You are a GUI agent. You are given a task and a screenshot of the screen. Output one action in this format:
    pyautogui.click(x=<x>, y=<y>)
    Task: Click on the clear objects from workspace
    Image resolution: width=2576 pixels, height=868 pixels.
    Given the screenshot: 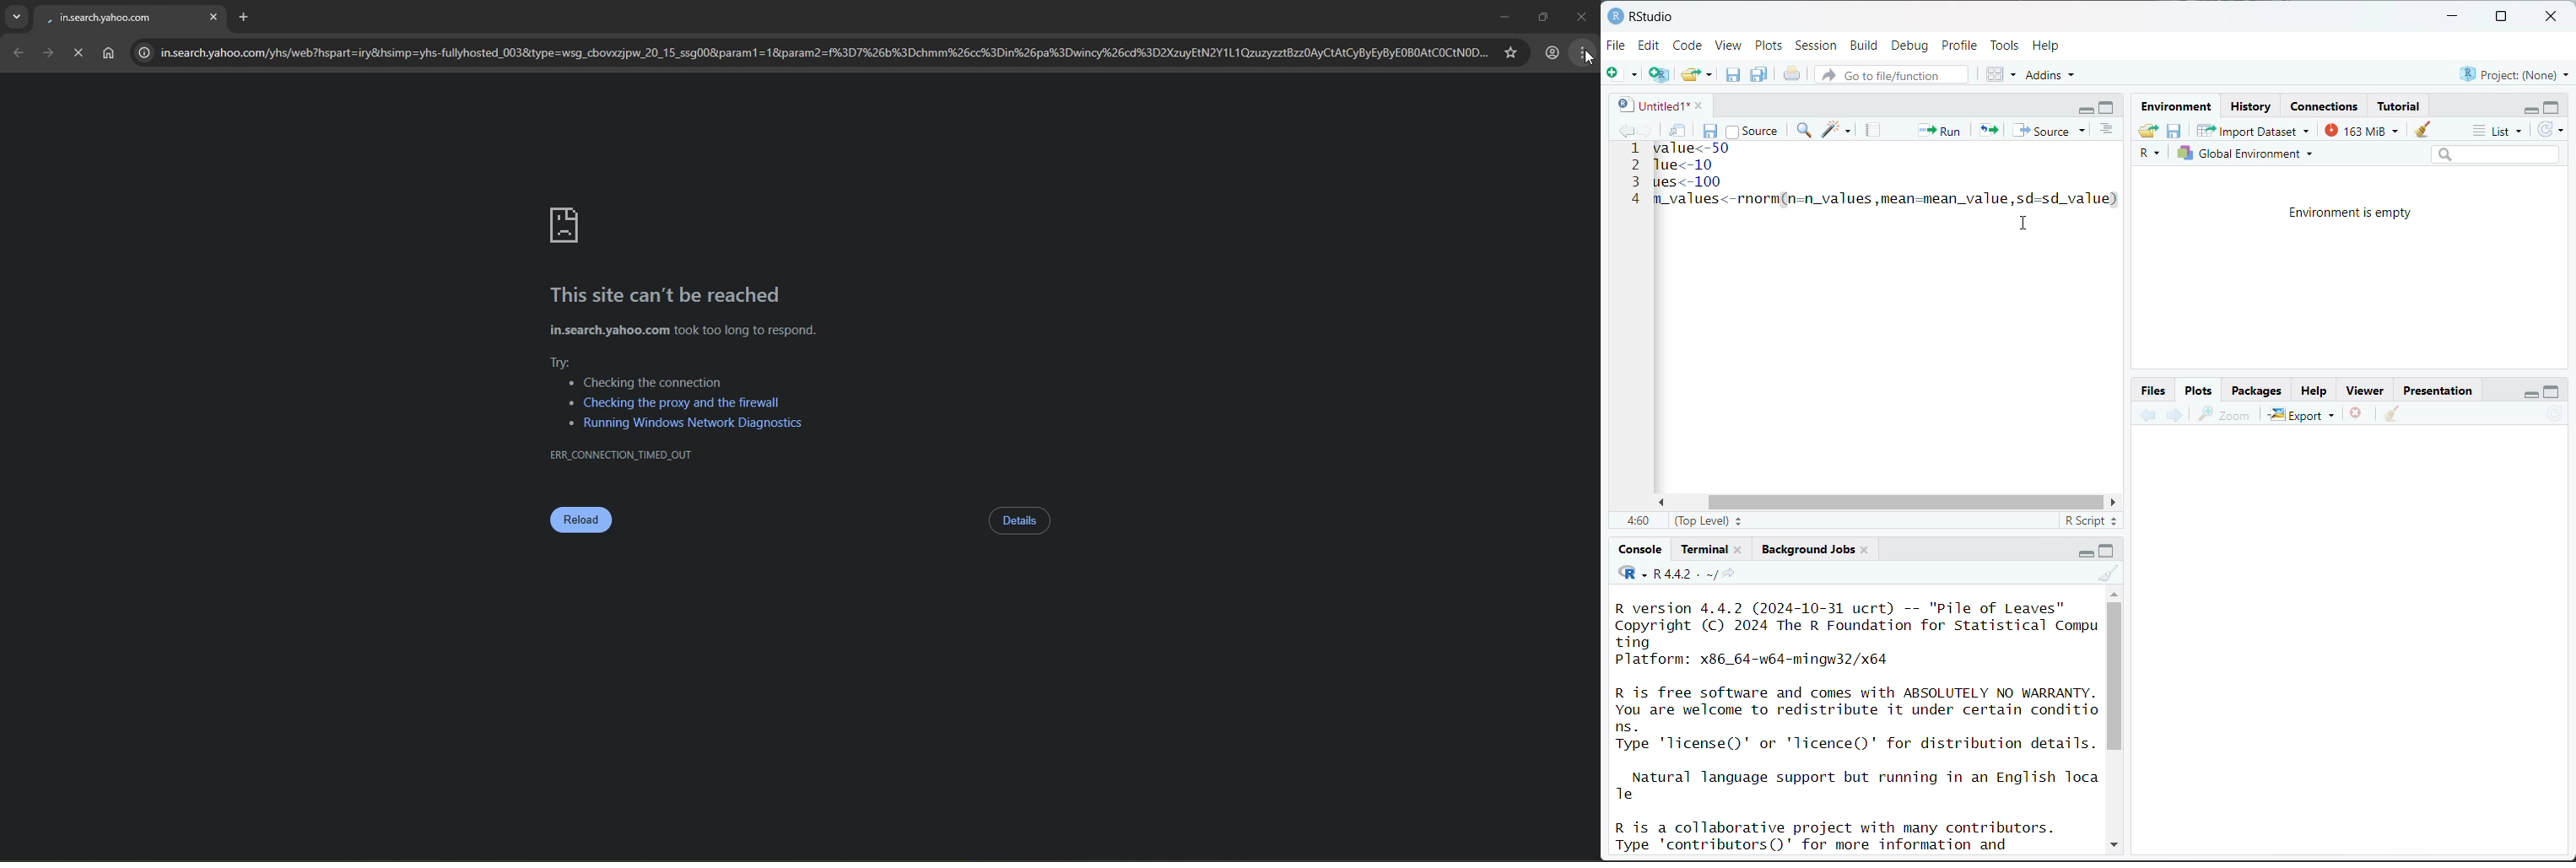 What is the action you would take?
    pyautogui.click(x=2418, y=127)
    